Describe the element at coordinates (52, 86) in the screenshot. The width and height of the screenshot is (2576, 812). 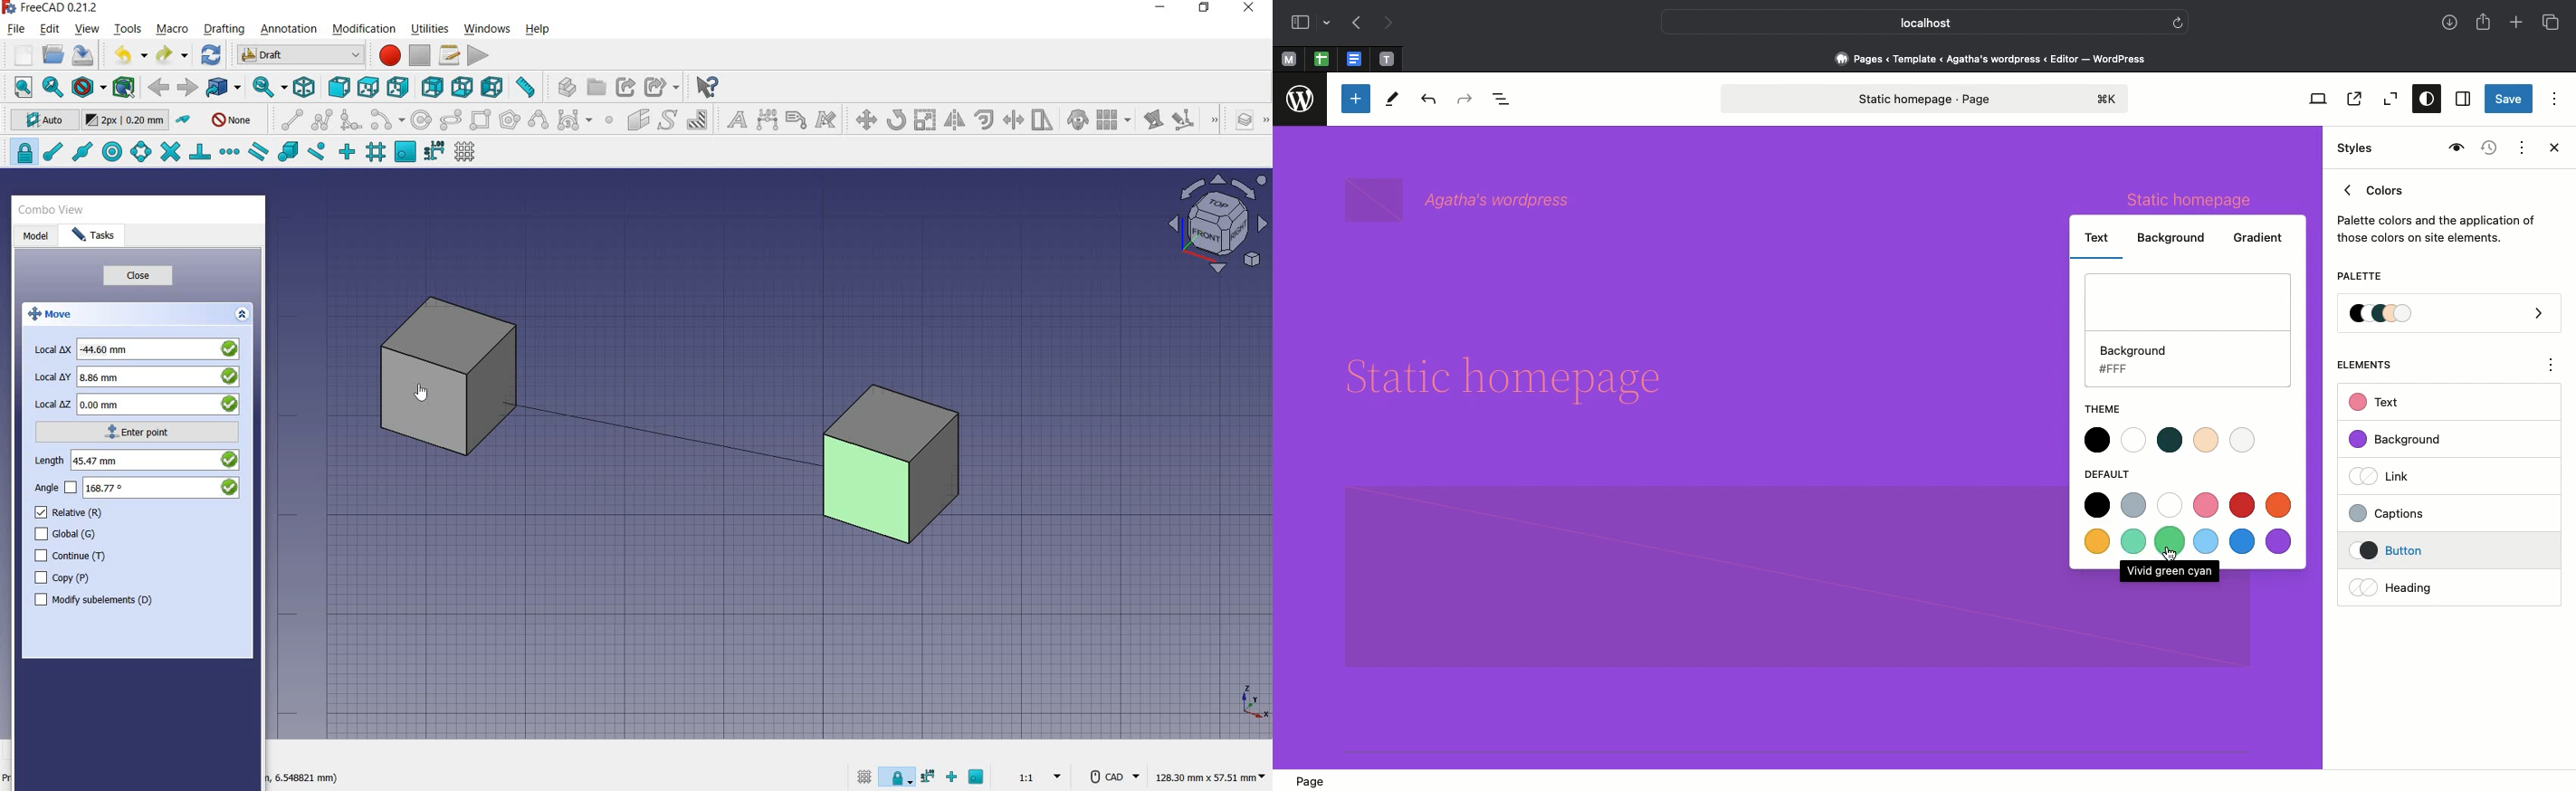
I see `fit selection` at that location.